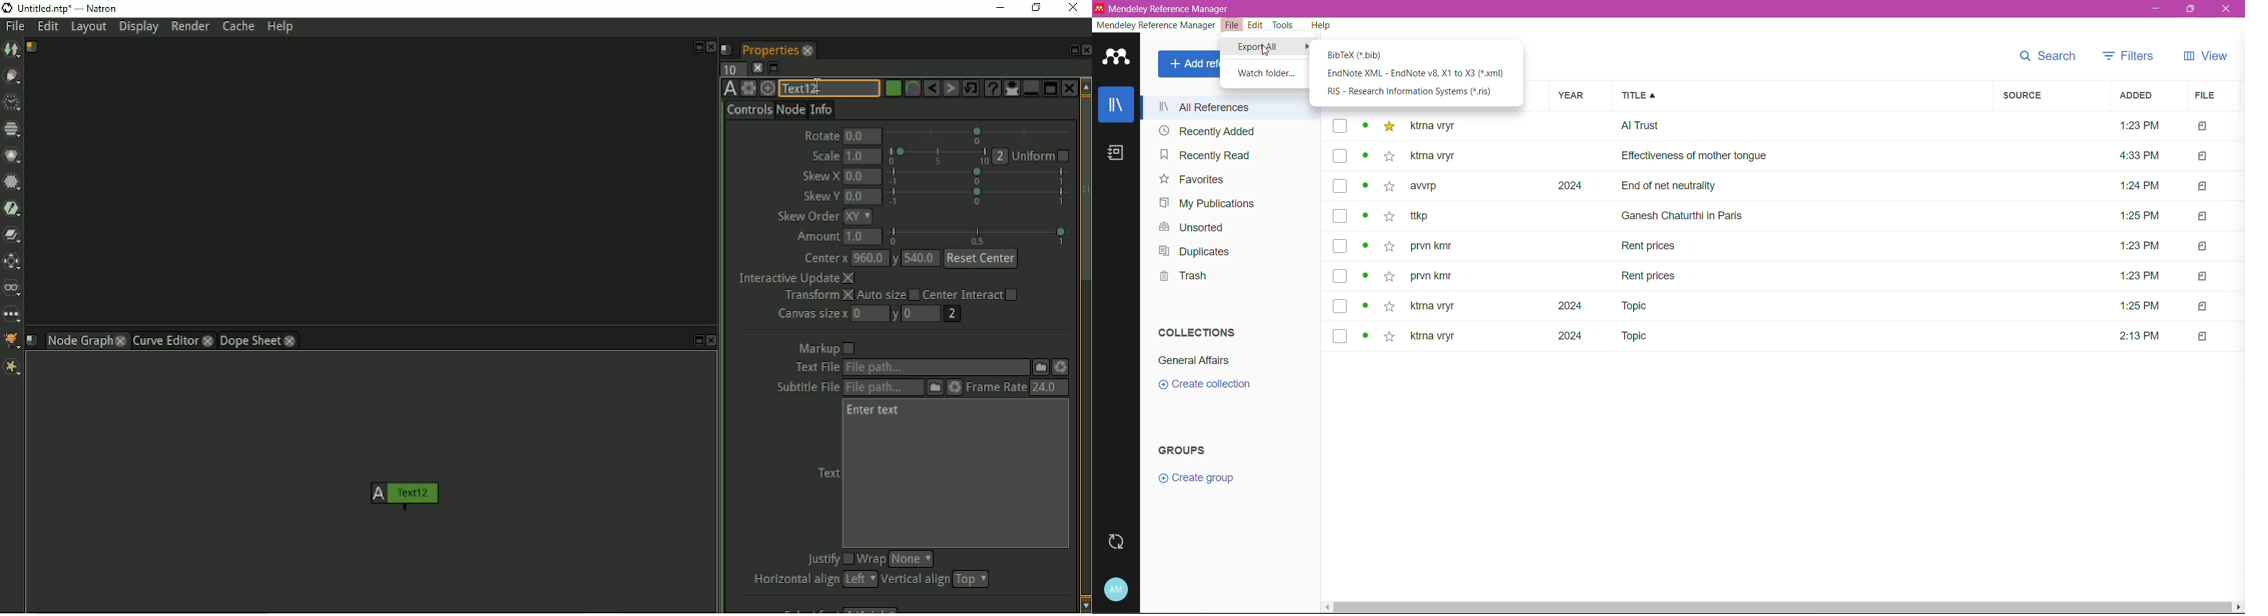 The image size is (2268, 616). What do you see at coordinates (1190, 360) in the screenshot?
I see `Collection Name` at bounding box center [1190, 360].